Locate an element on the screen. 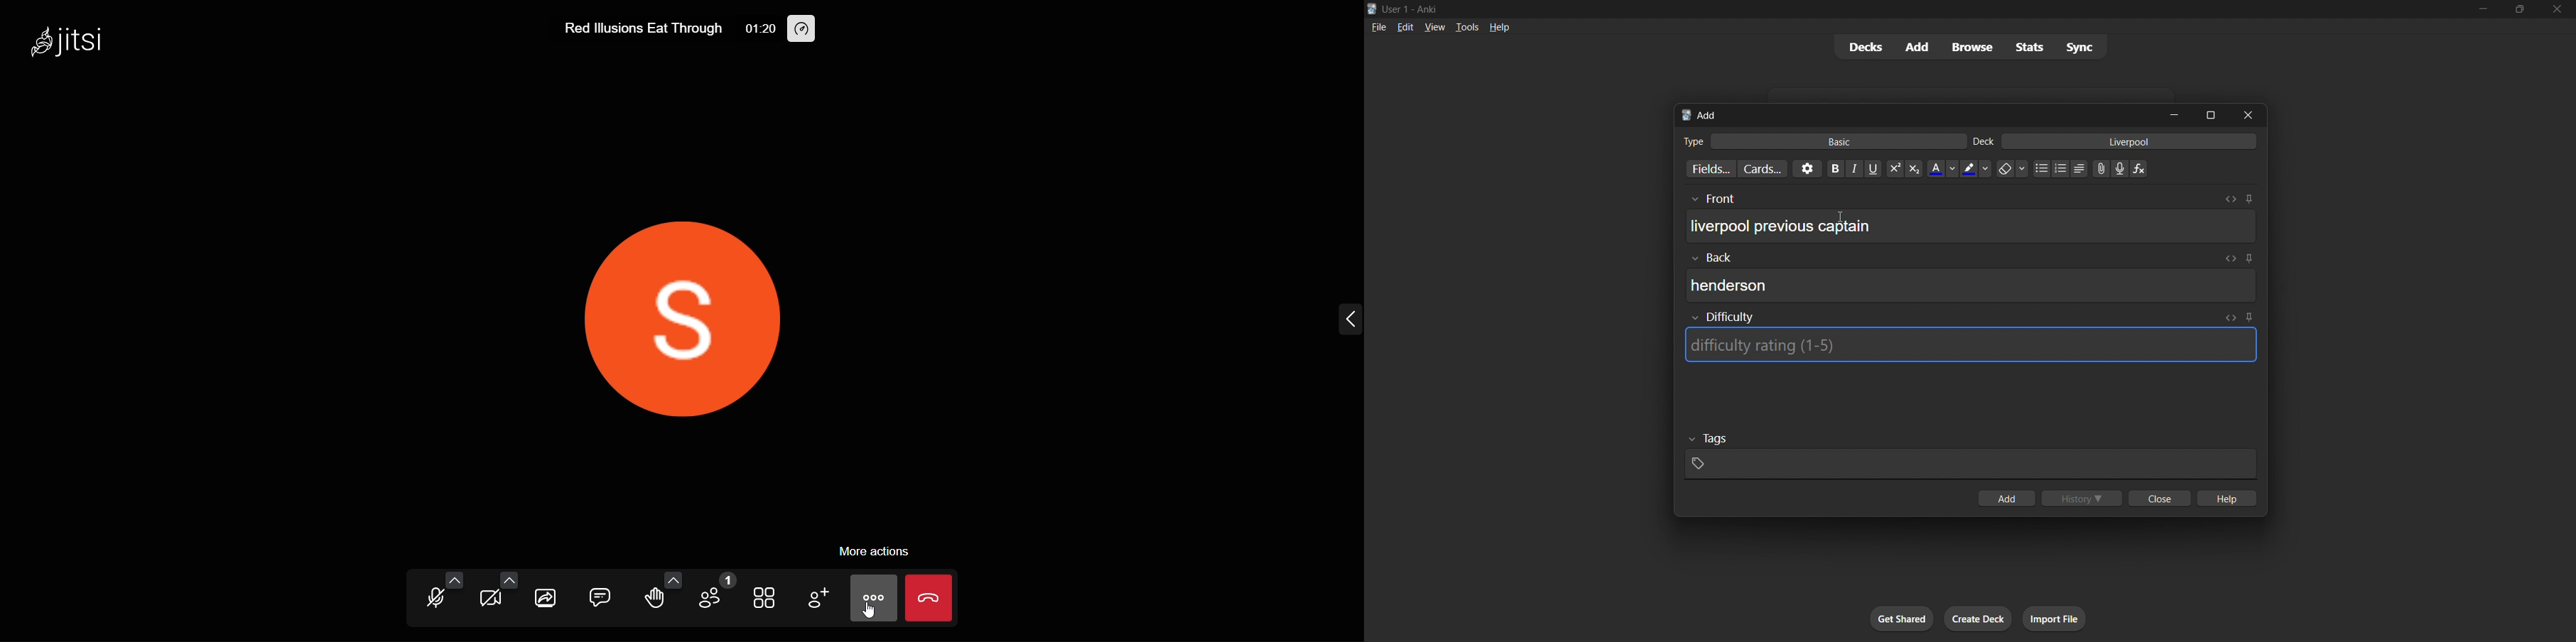 The image size is (2576, 644). card type input box is located at coordinates (1817, 139).